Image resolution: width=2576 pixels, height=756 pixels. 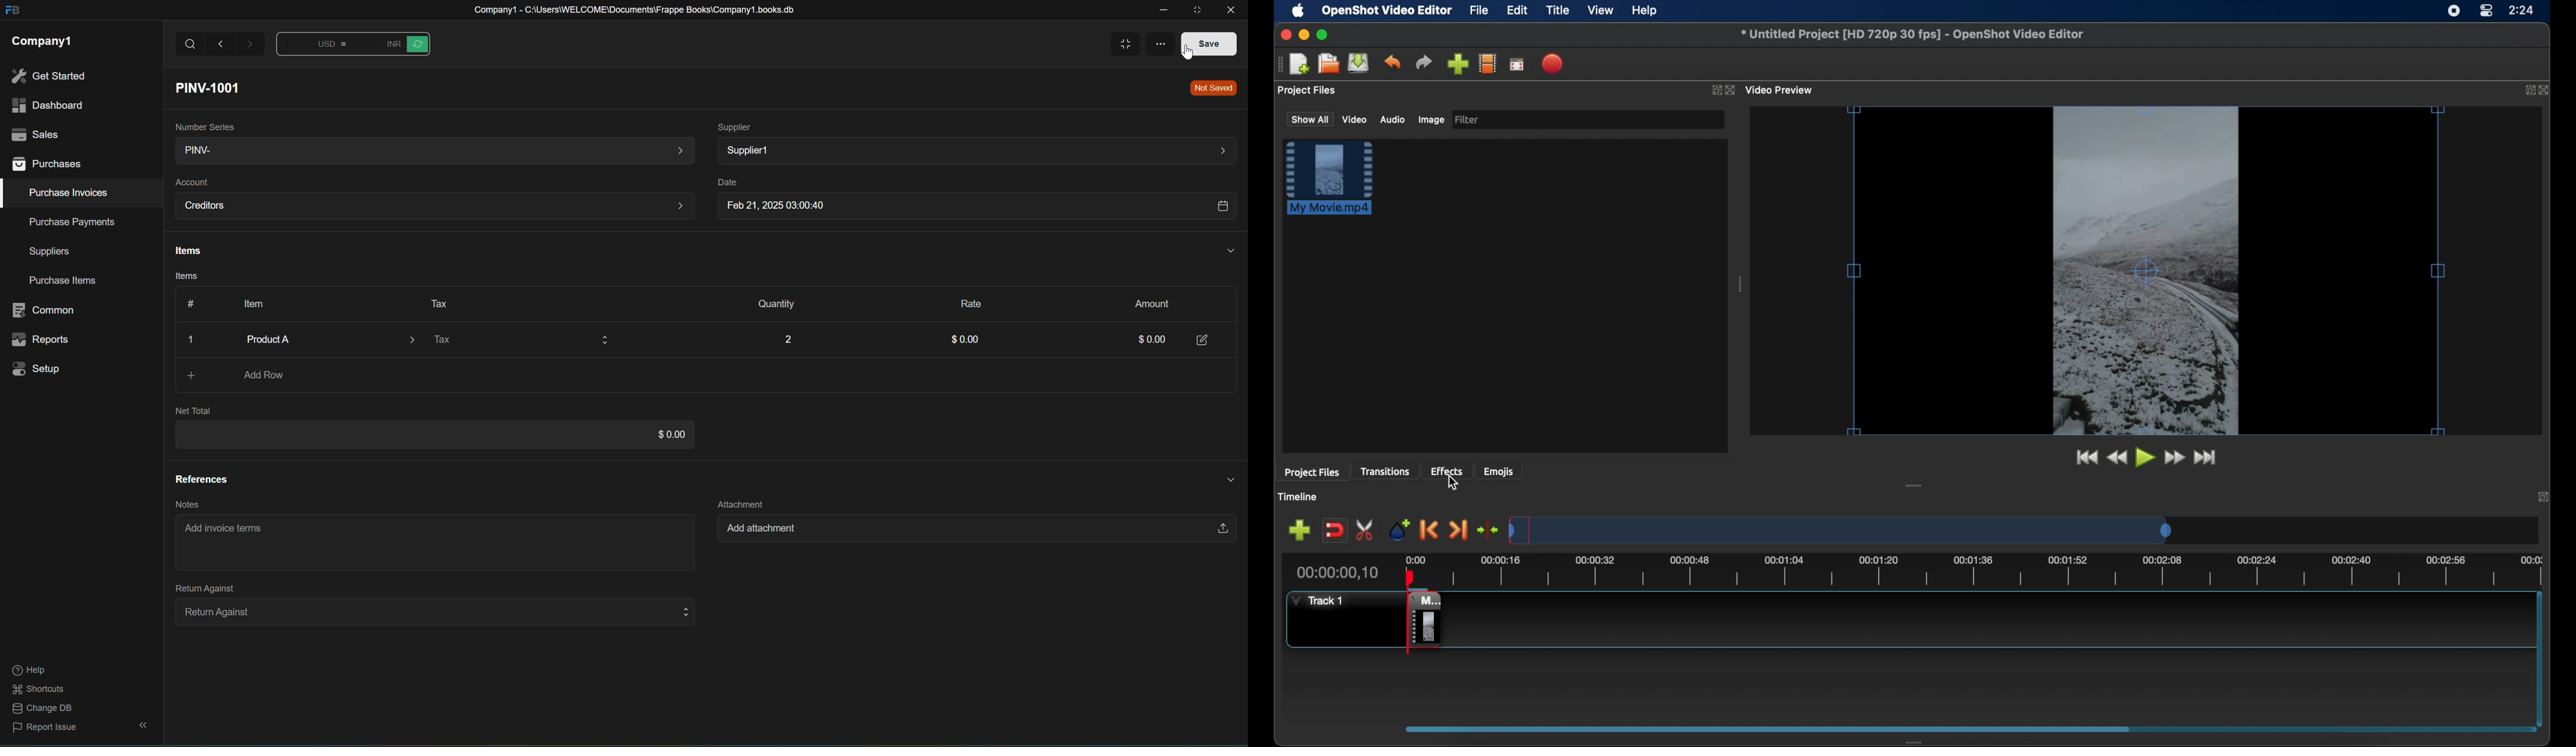 What do you see at coordinates (976, 150) in the screenshot?
I see `Supplier1` at bounding box center [976, 150].